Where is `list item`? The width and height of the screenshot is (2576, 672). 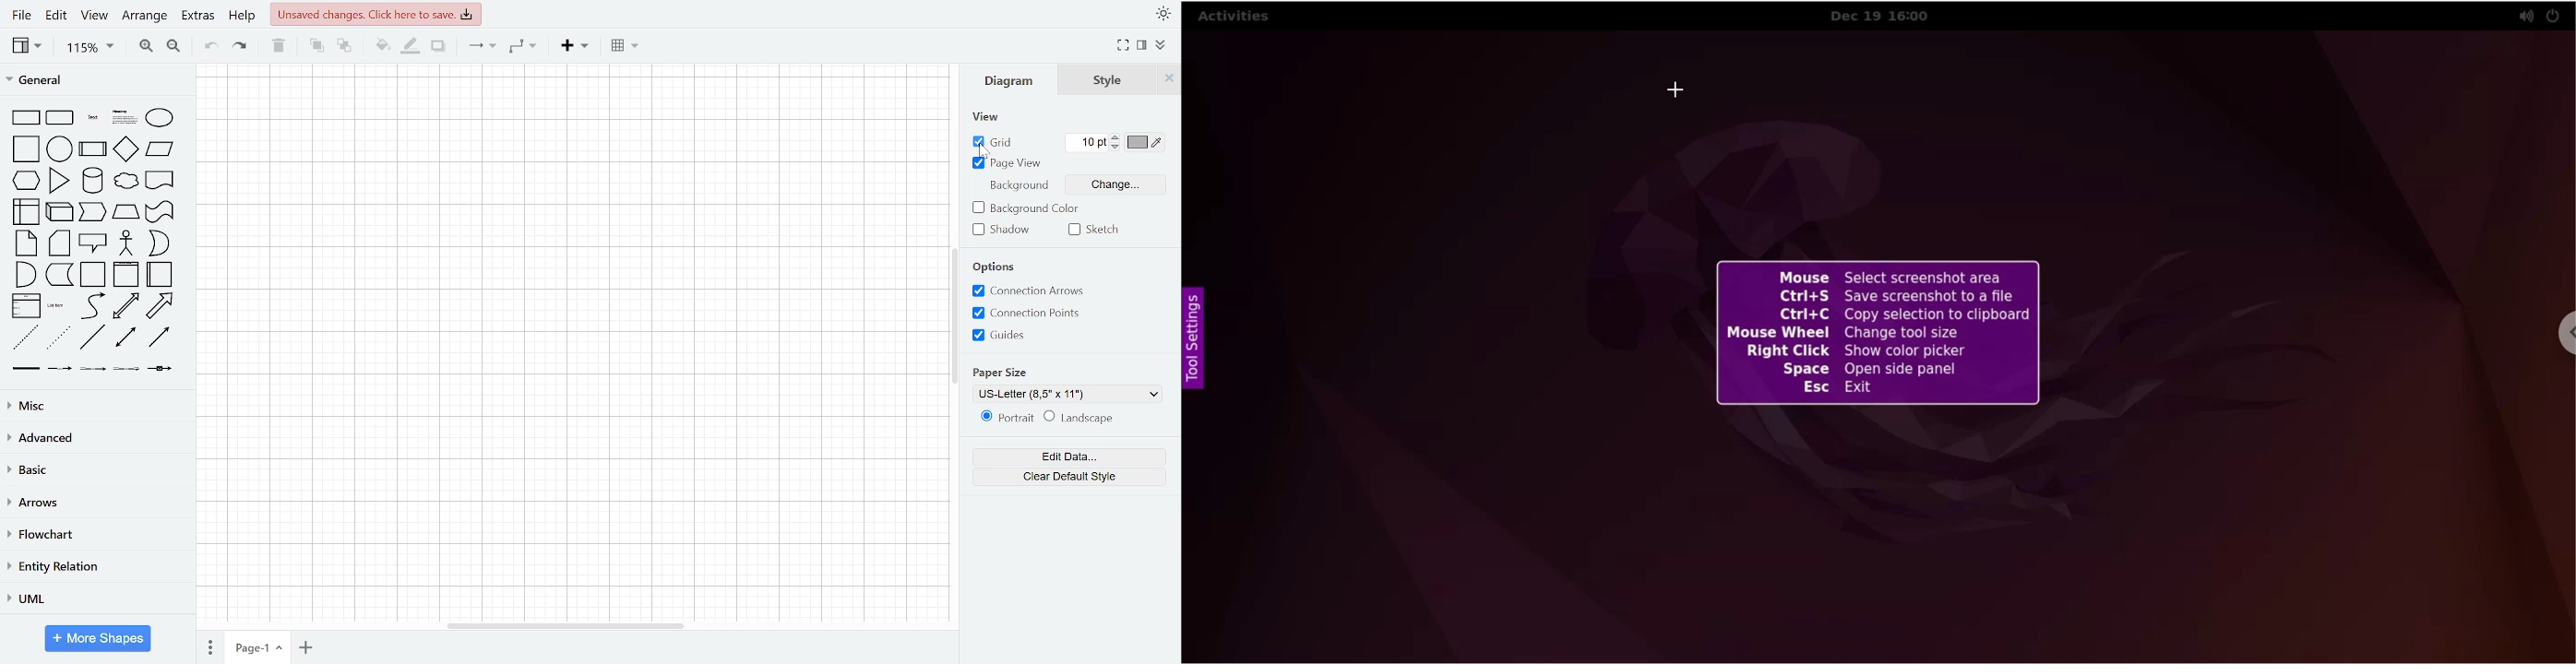 list item is located at coordinates (57, 303).